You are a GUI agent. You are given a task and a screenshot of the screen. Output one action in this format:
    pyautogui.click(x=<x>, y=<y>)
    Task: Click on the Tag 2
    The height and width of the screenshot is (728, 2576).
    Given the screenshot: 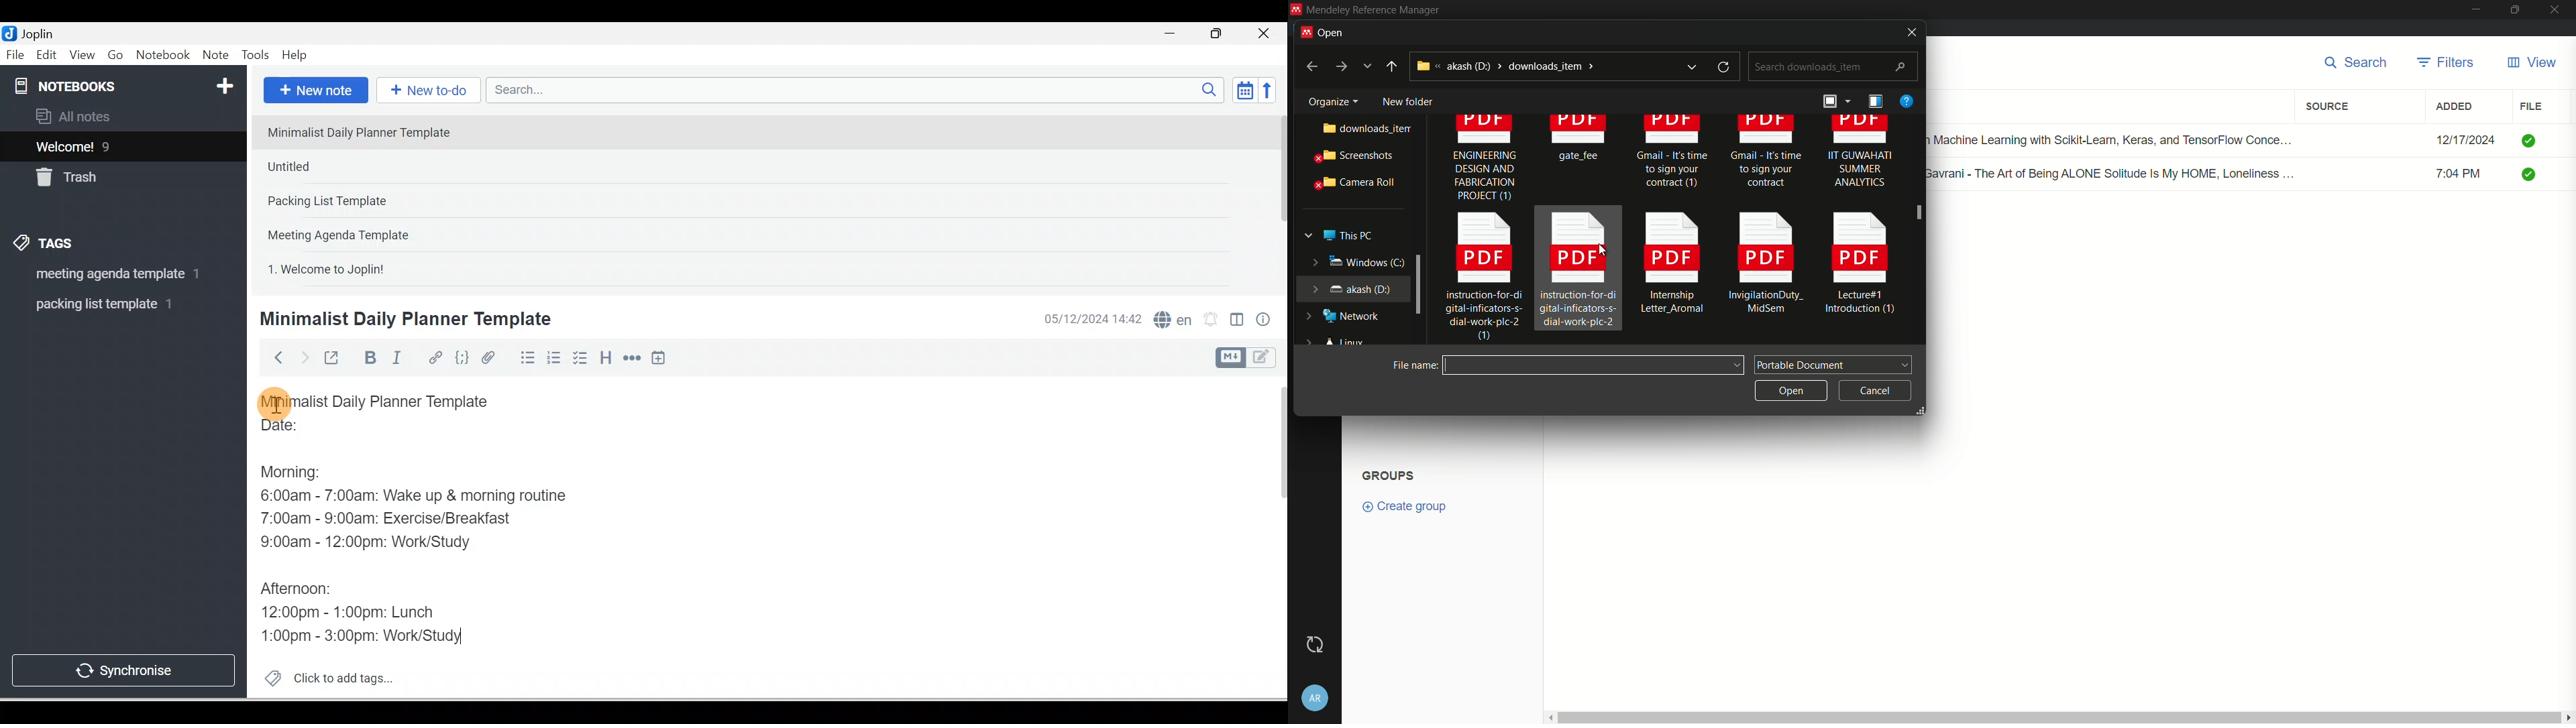 What is the action you would take?
    pyautogui.click(x=113, y=304)
    